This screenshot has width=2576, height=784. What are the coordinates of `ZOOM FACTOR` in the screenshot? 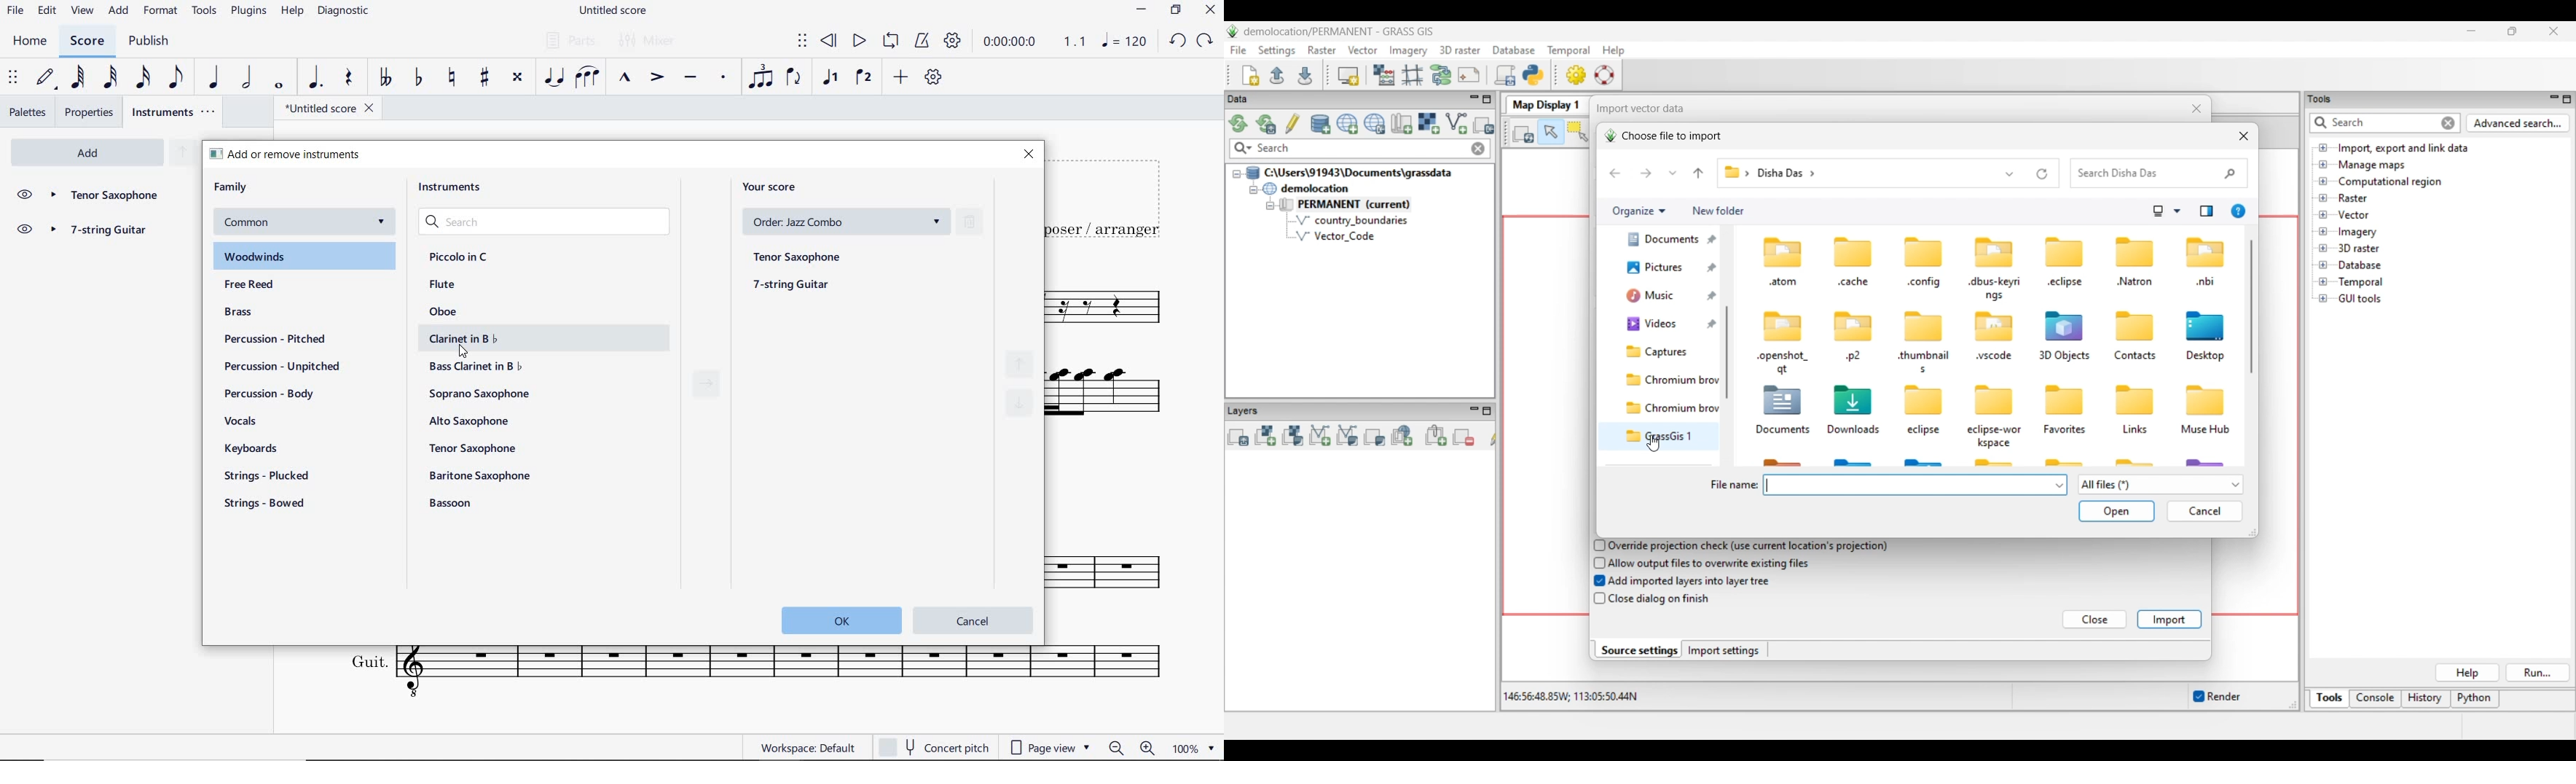 It's located at (1193, 747).